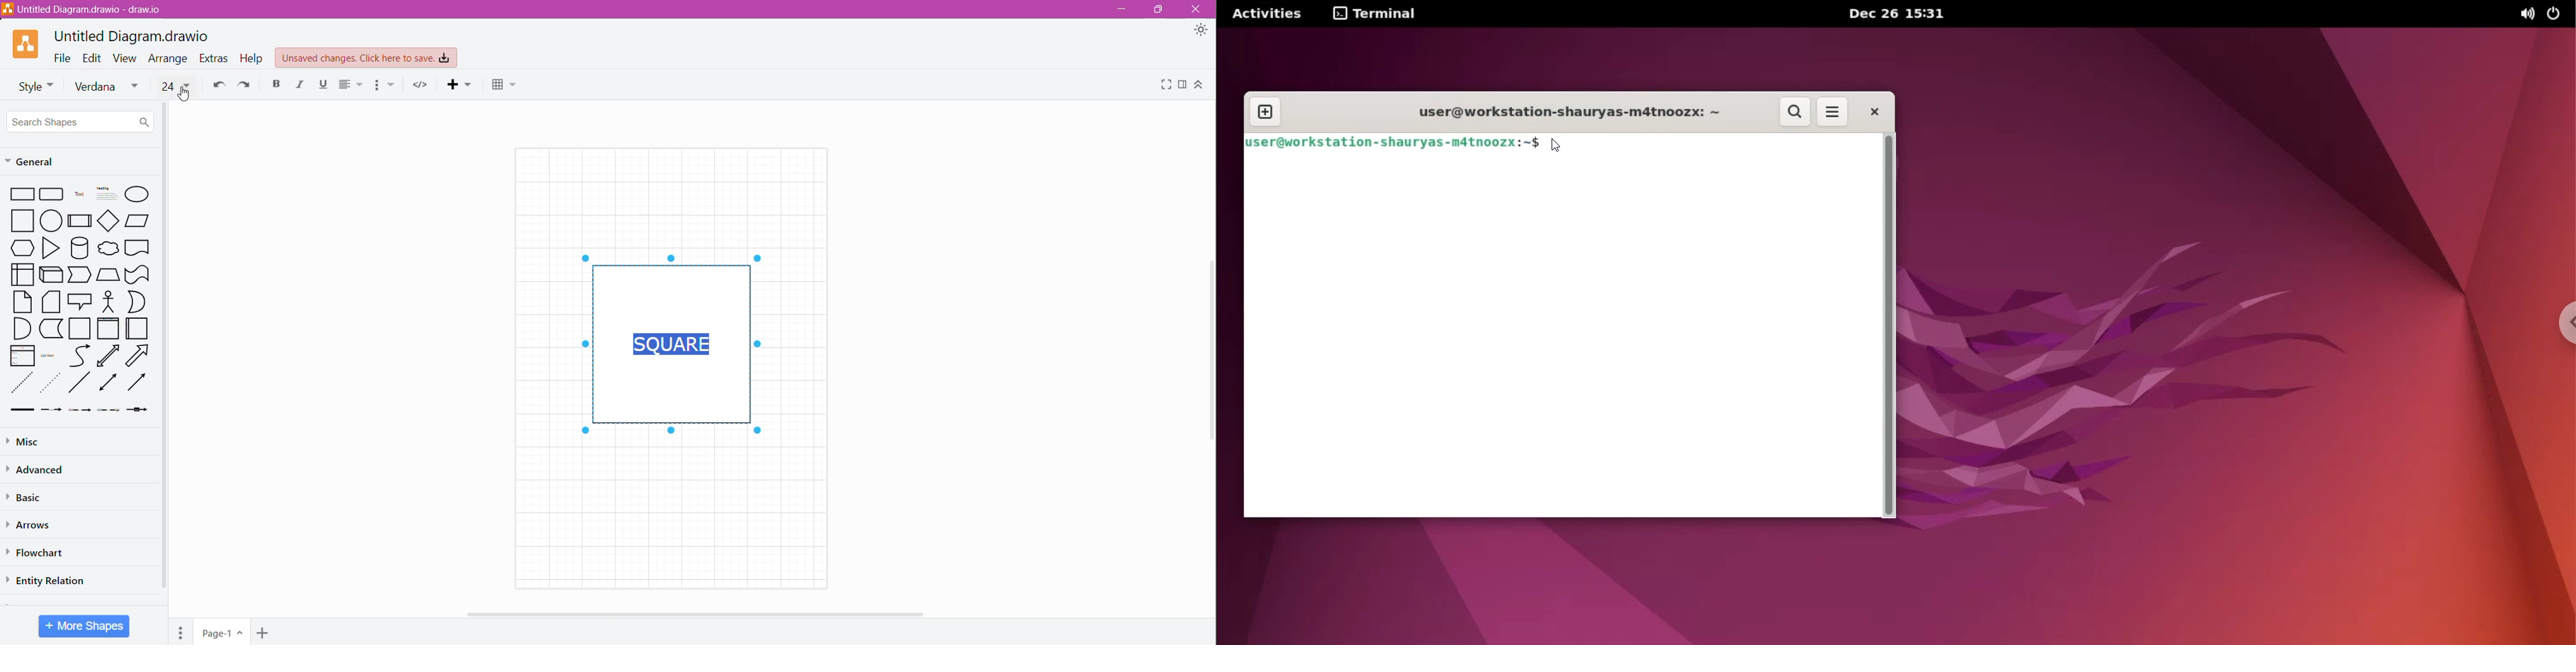  Describe the element at coordinates (18, 248) in the screenshot. I see `Preparation` at that location.